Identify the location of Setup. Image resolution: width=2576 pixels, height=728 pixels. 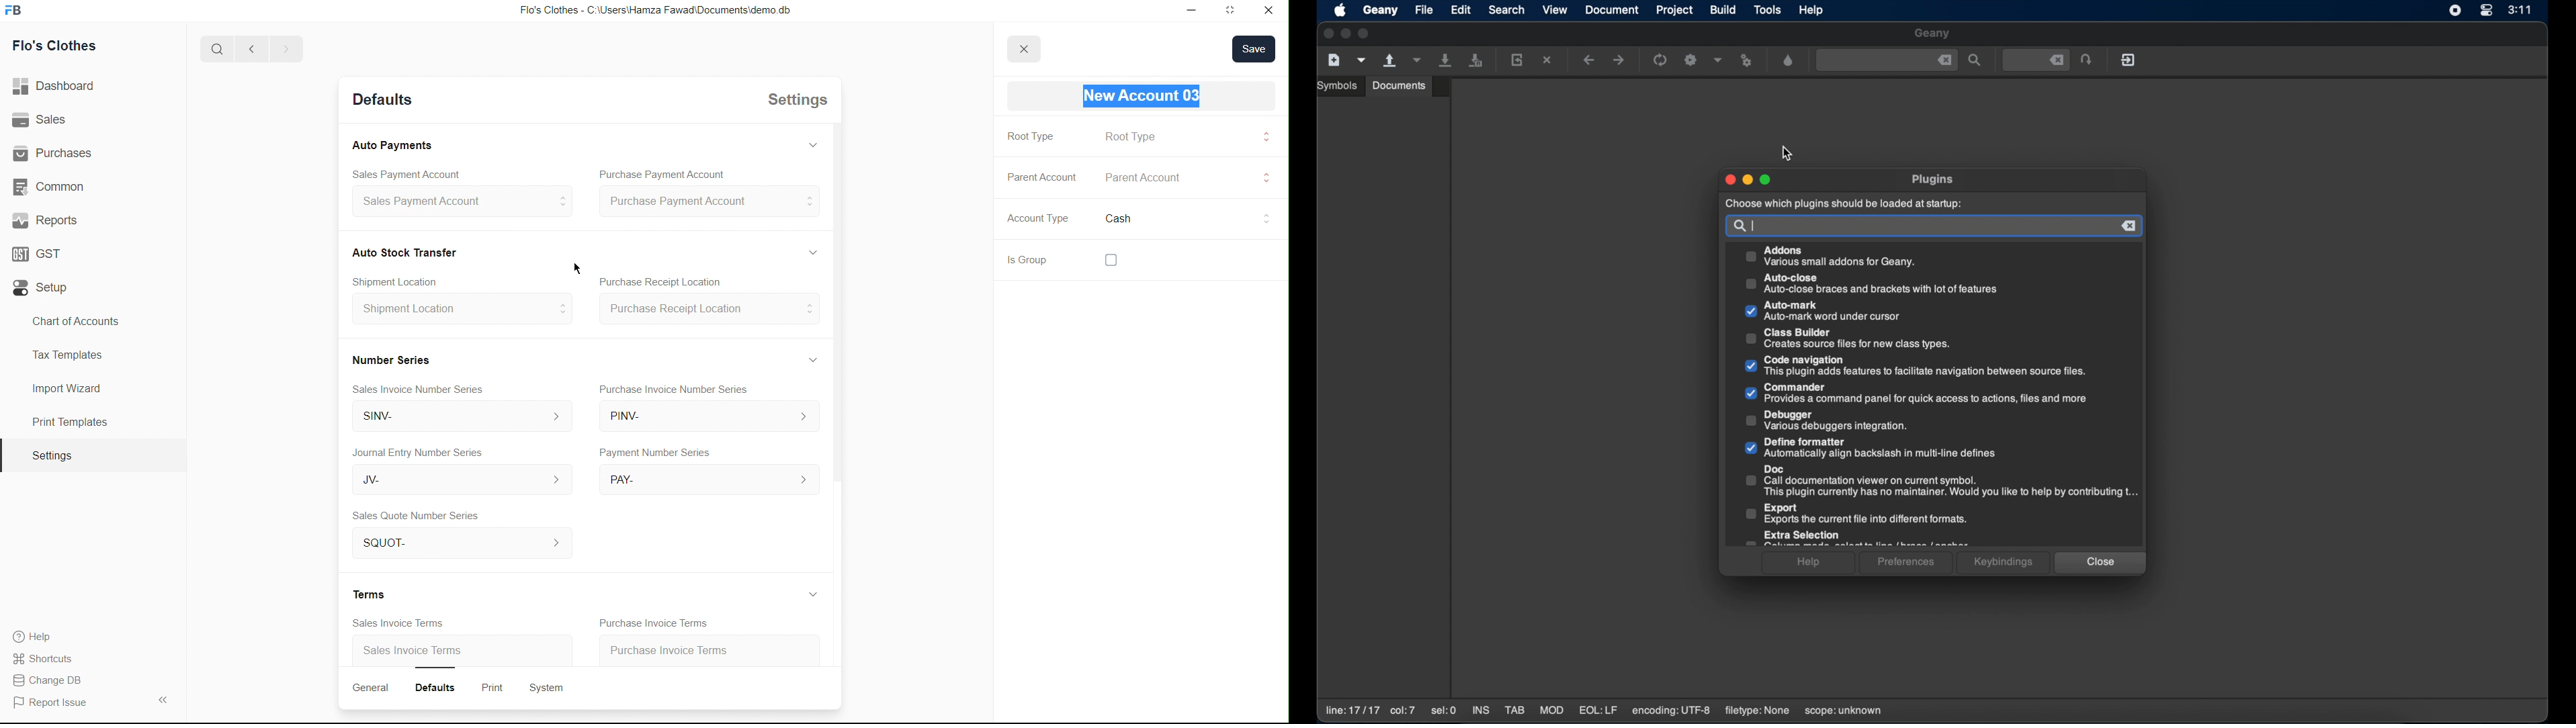
(44, 288).